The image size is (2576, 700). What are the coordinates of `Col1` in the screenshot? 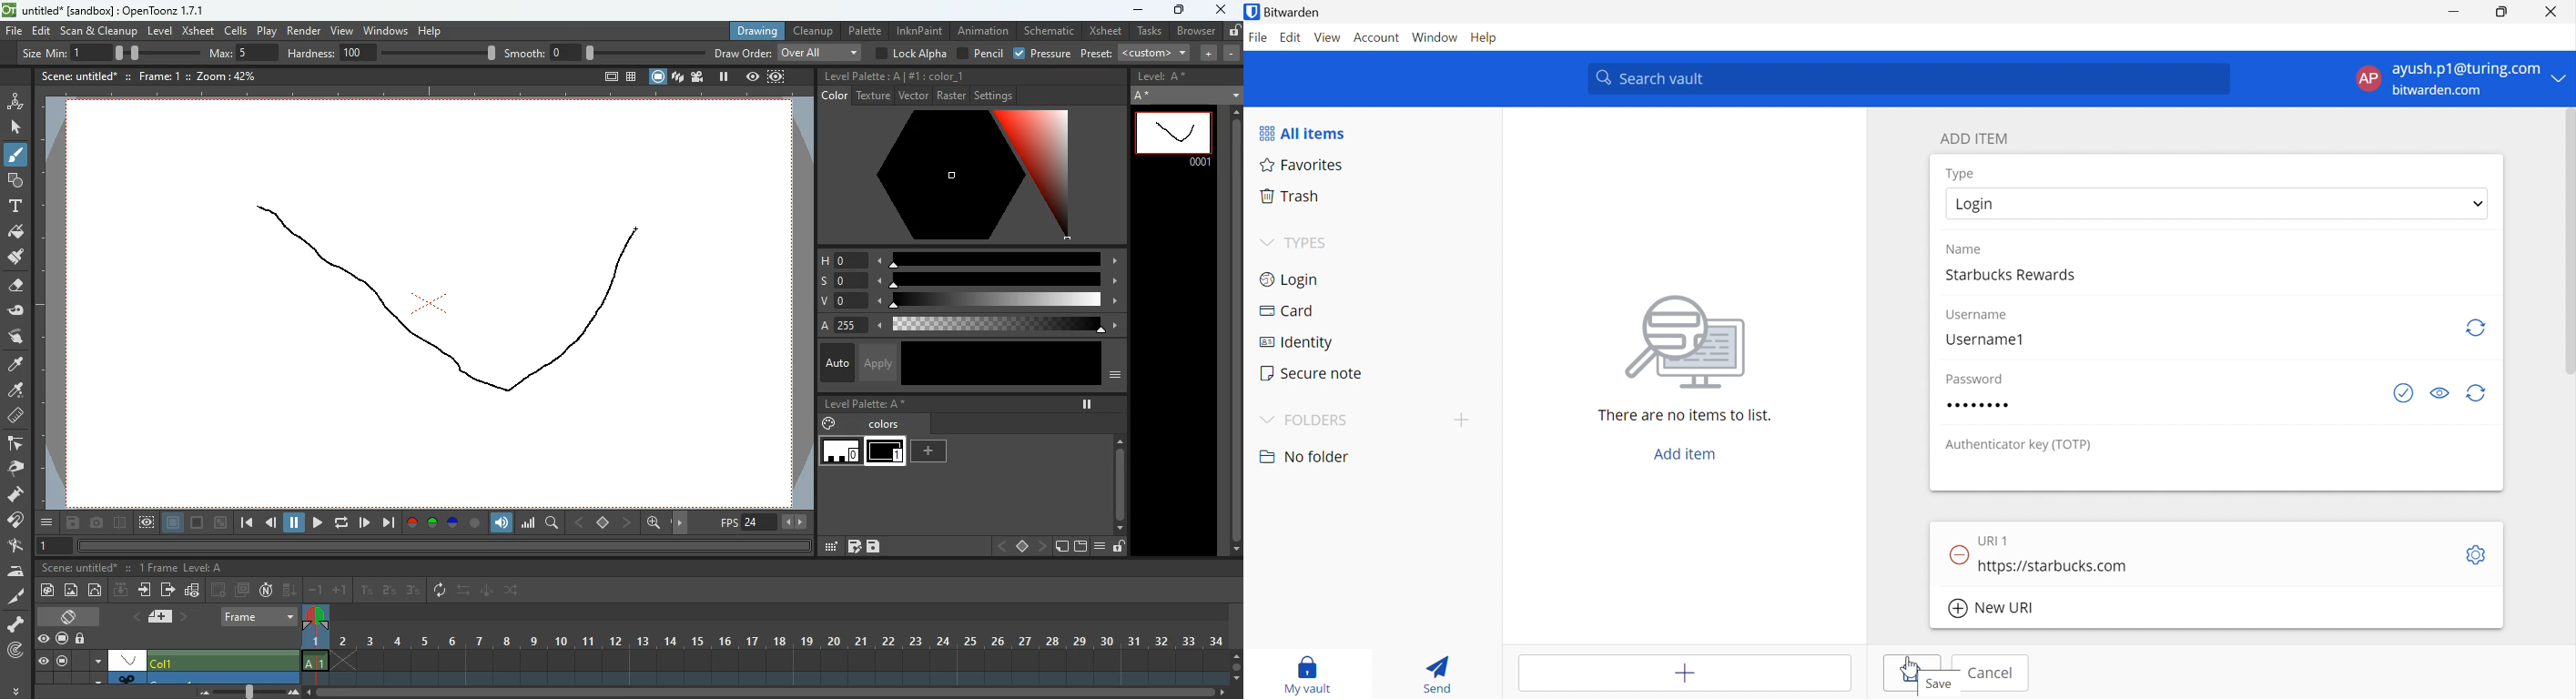 It's located at (169, 663).